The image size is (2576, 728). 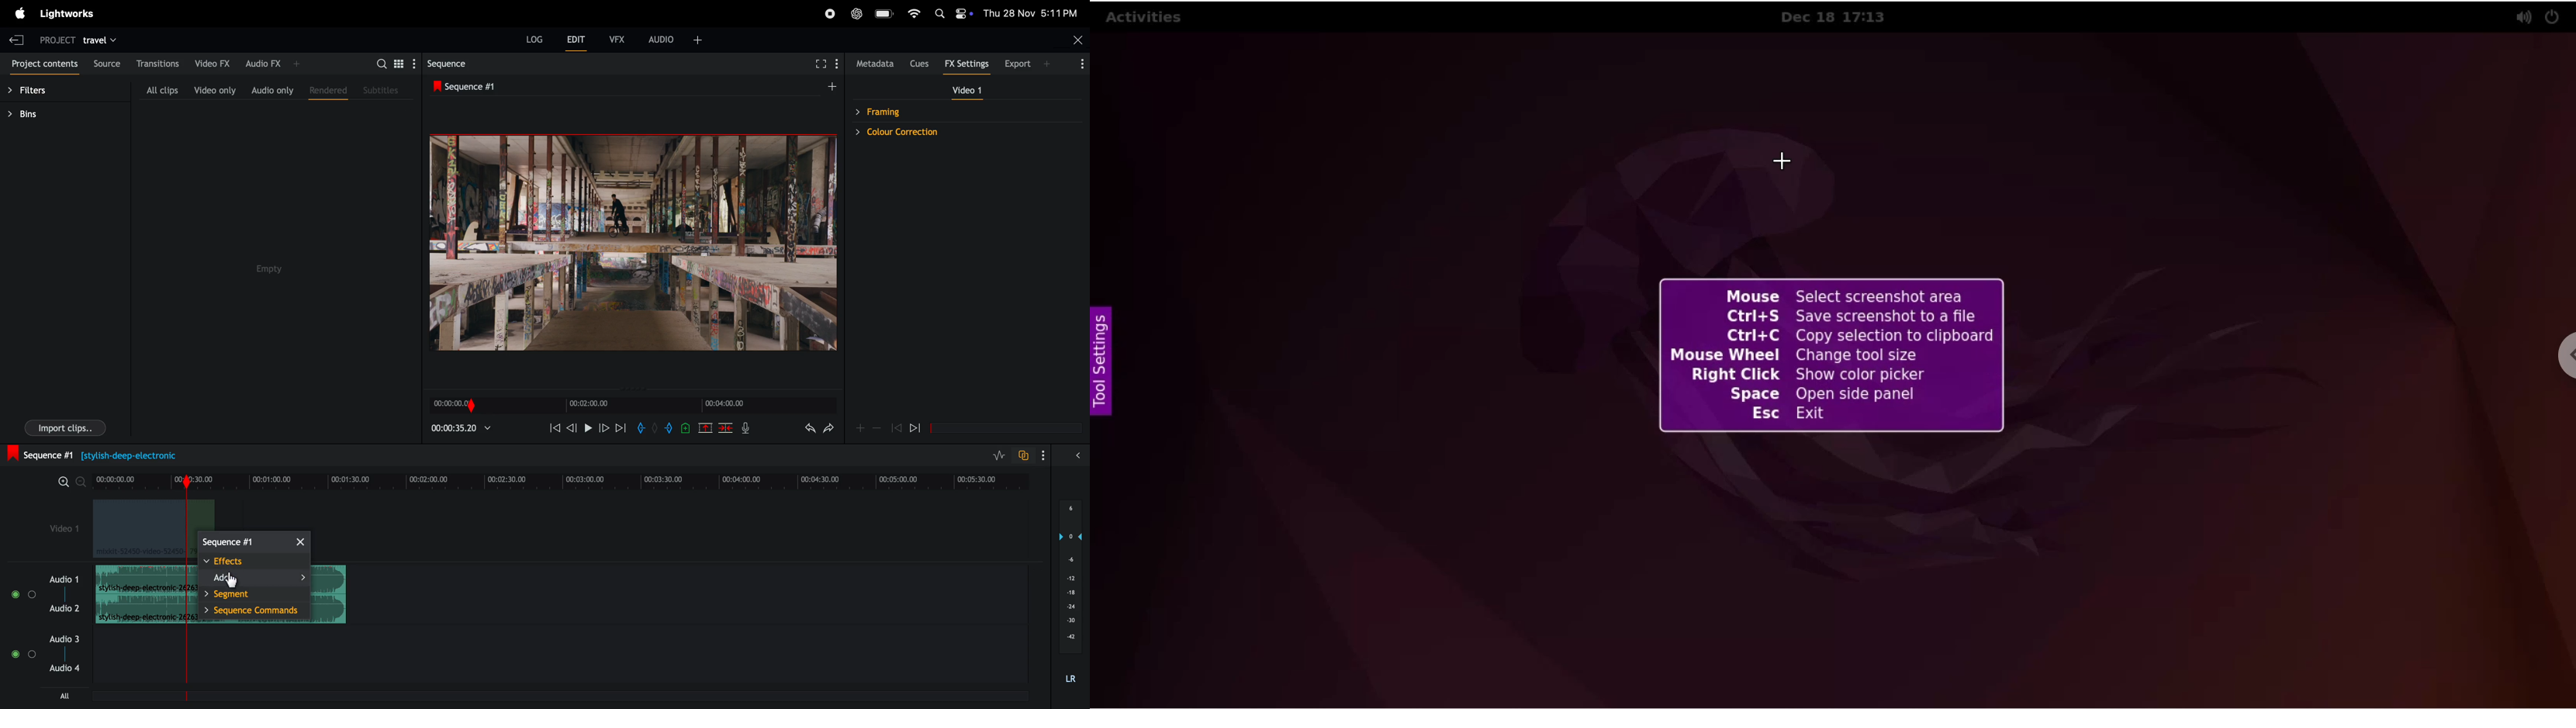 I want to click on colour correction, so click(x=919, y=133).